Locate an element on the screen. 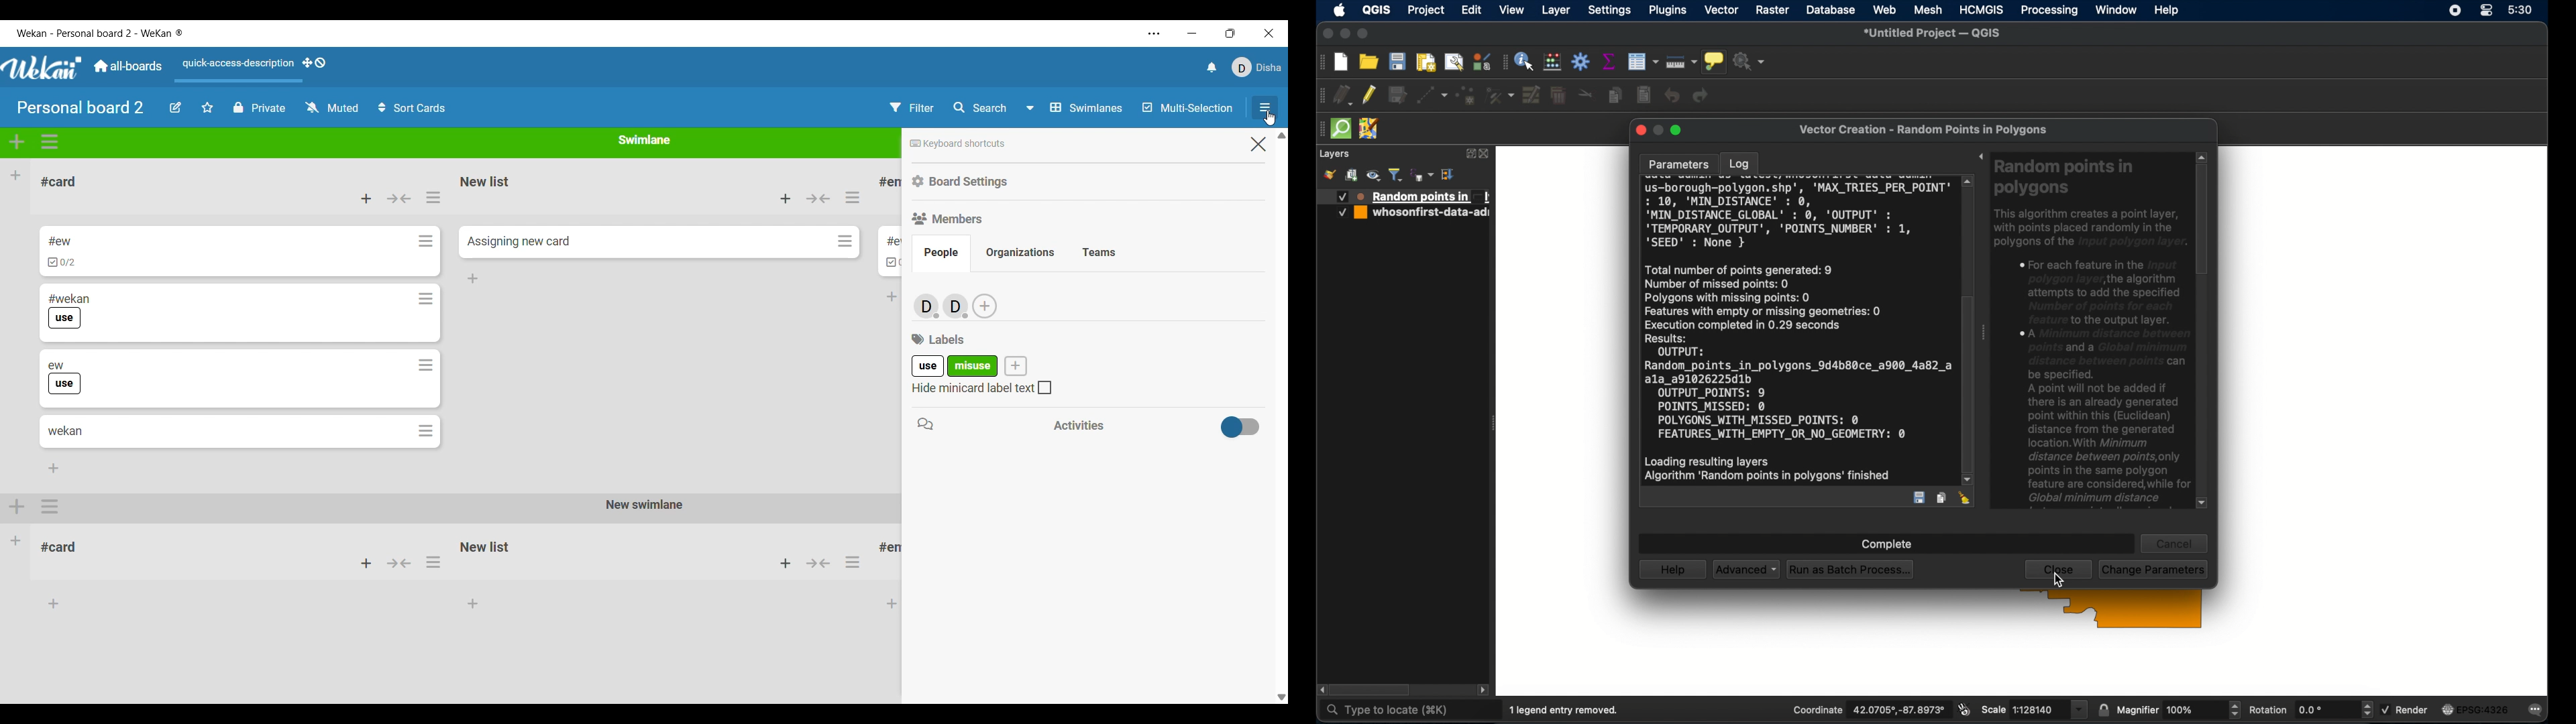 The image size is (2576, 728). show map  tips is located at coordinates (1714, 62).